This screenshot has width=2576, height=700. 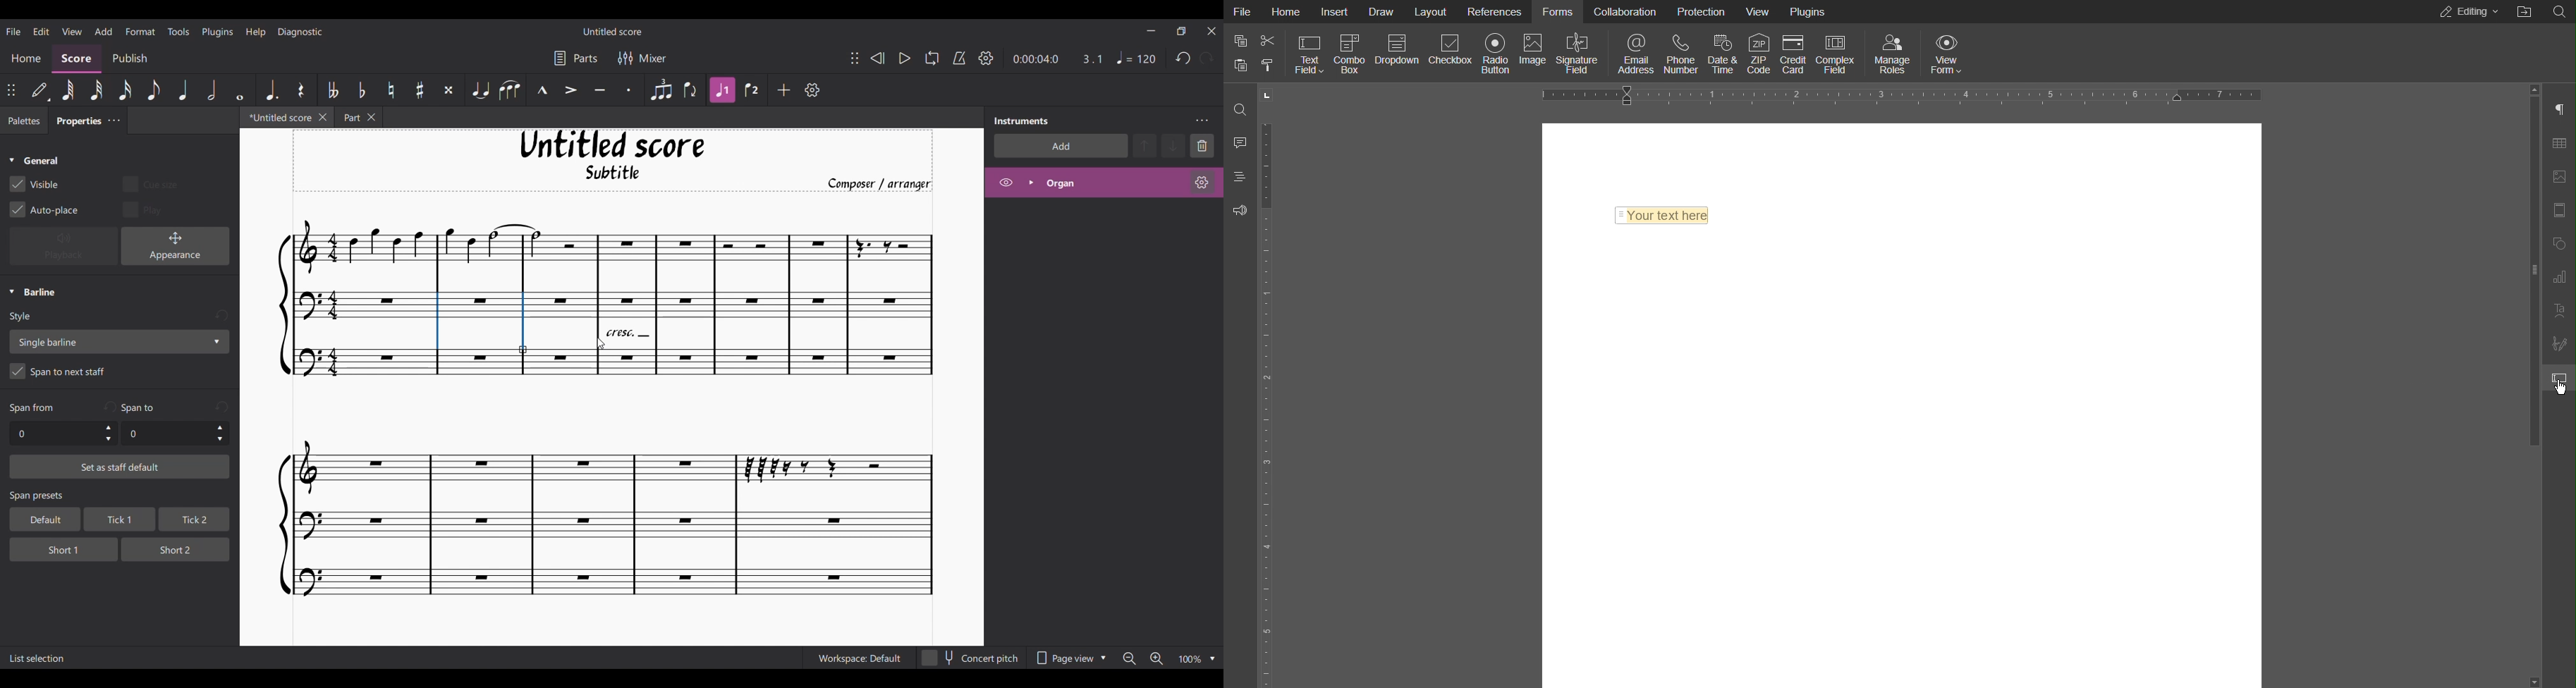 What do you see at coordinates (859, 658) in the screenshot?
I see `Current workspace setting` at bounding box center [859, 658].